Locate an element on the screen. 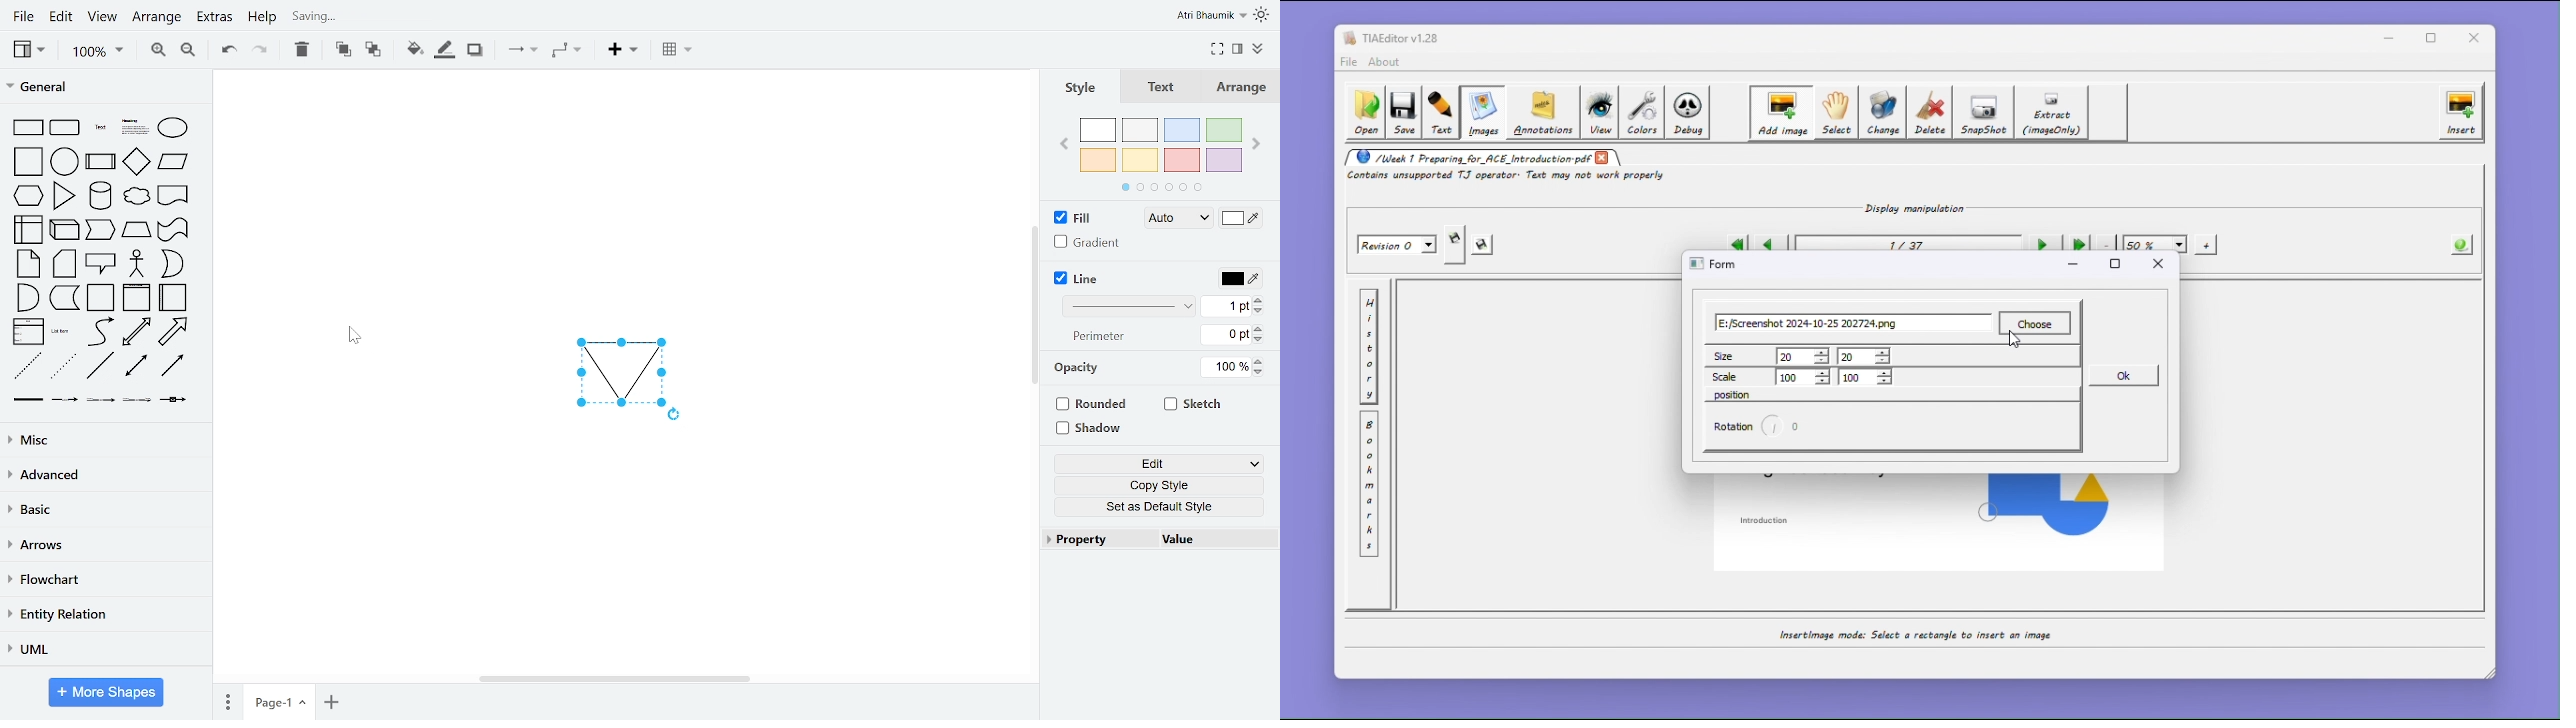 The image size is (2576, 728). rectangle is located at coordinates (25, 128).